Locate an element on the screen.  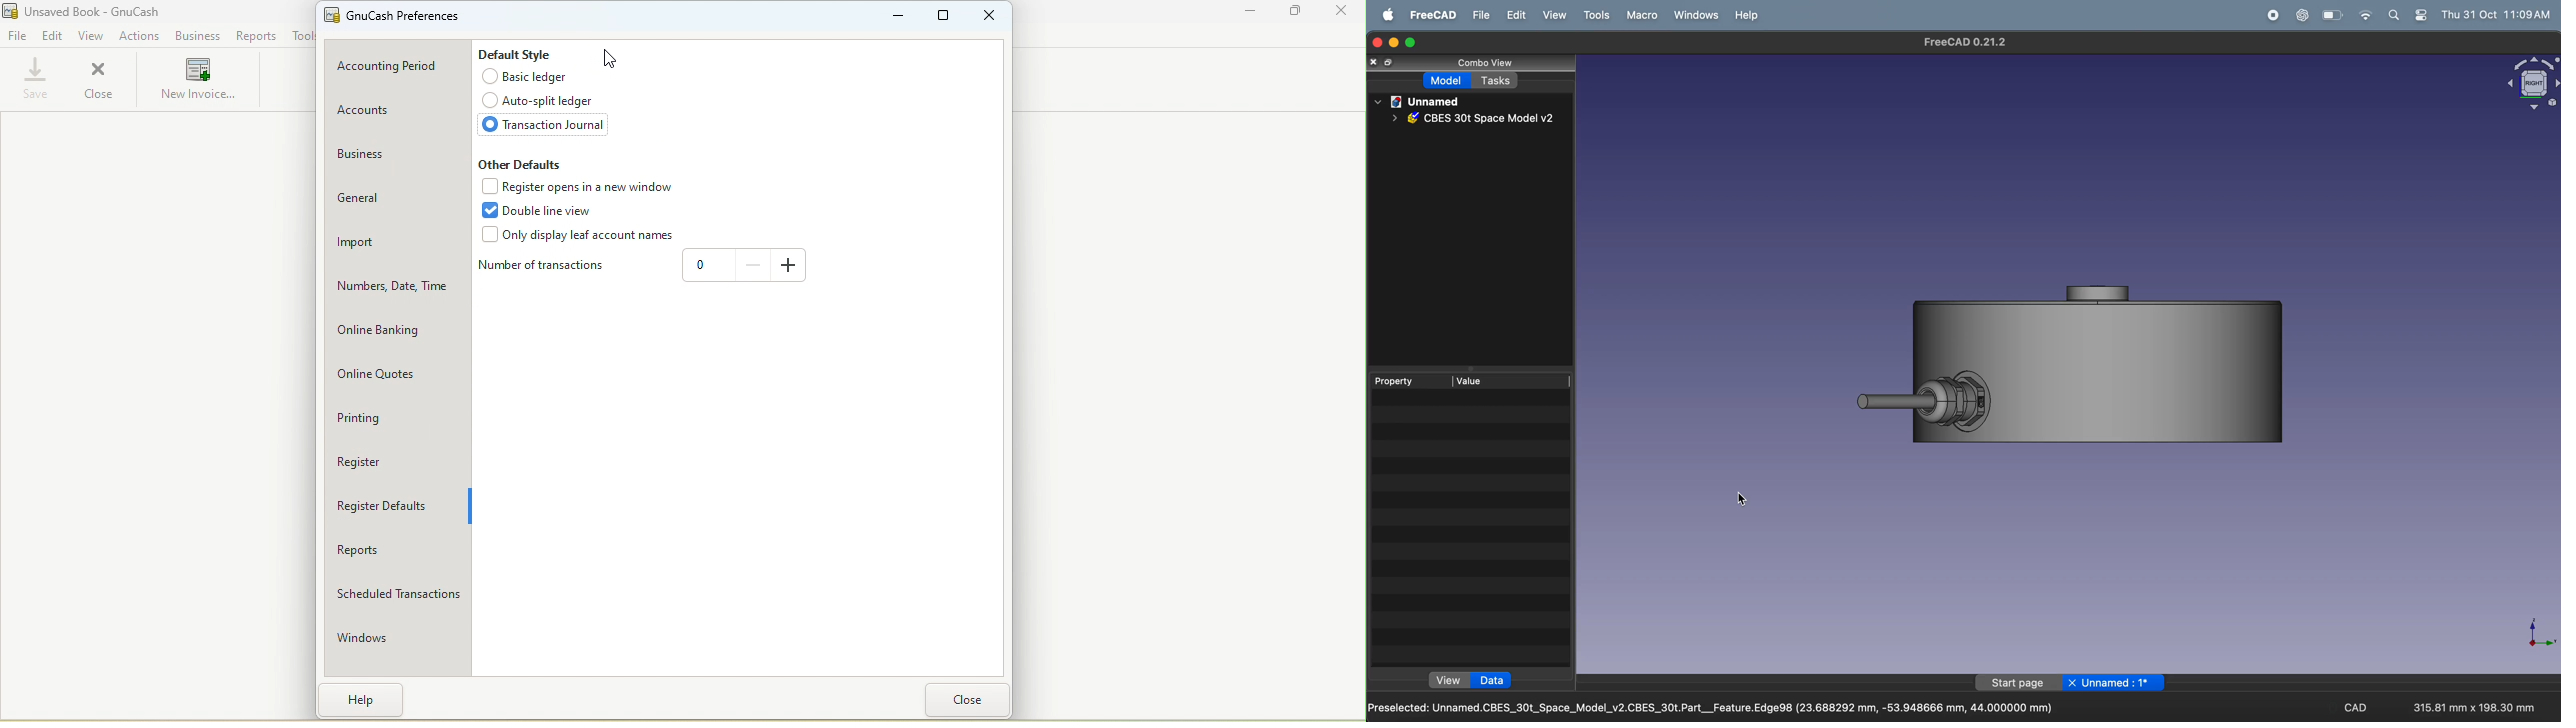
Preselected: Unnamed.CBES_30t_Space_Model_v2.CBES_30t.Part__Feature.Edge98 (23.688292 mm, -53.948666 mm, 44.000000 mm) is located at coordinates (1717, 709).